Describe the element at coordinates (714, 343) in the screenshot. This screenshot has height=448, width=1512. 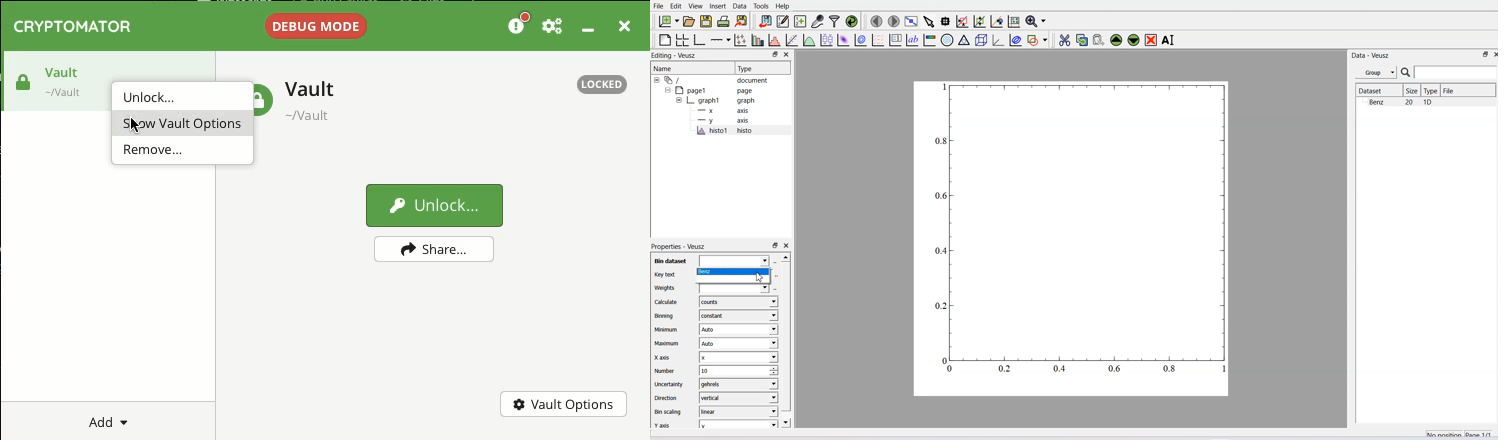
I see `Maximum - Auto` at that location.